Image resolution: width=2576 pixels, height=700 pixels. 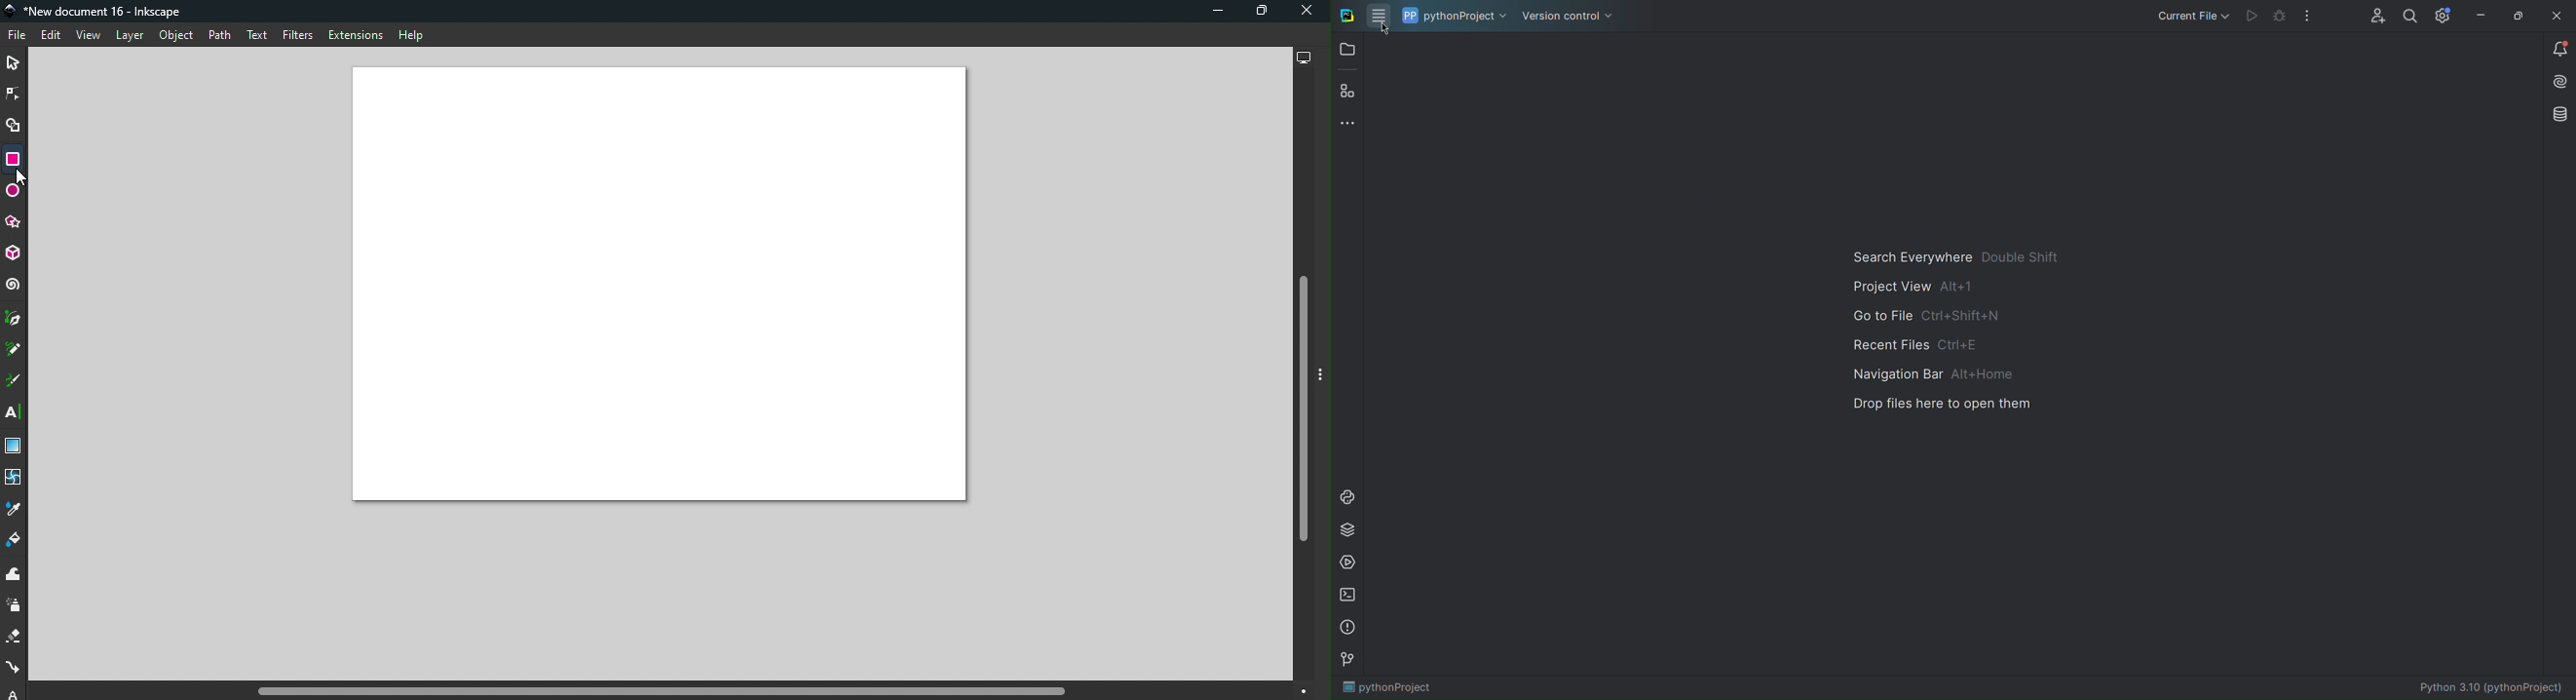 What do you see at coordinates (14, 193) in the screenshot?
I see `Ellipse/Arc tool` at bounding box center [14, 193].